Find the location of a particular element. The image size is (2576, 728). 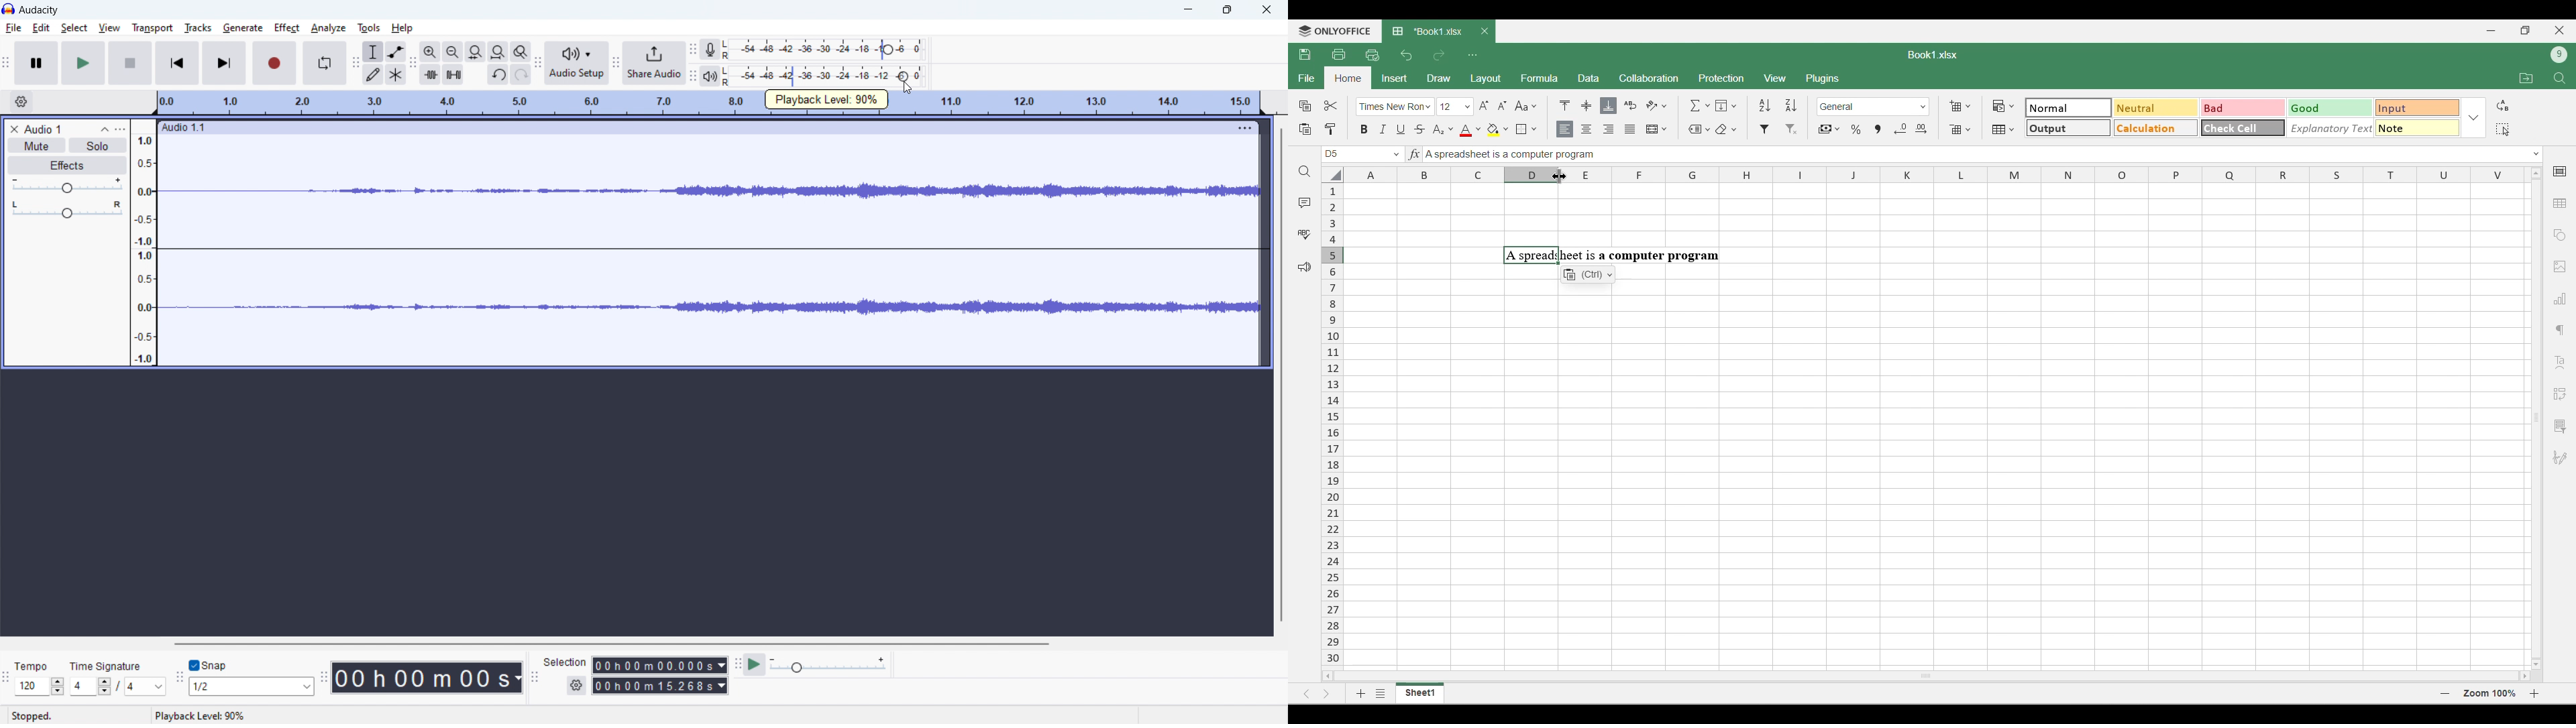

Redo is located at coordinates (1438, 55).